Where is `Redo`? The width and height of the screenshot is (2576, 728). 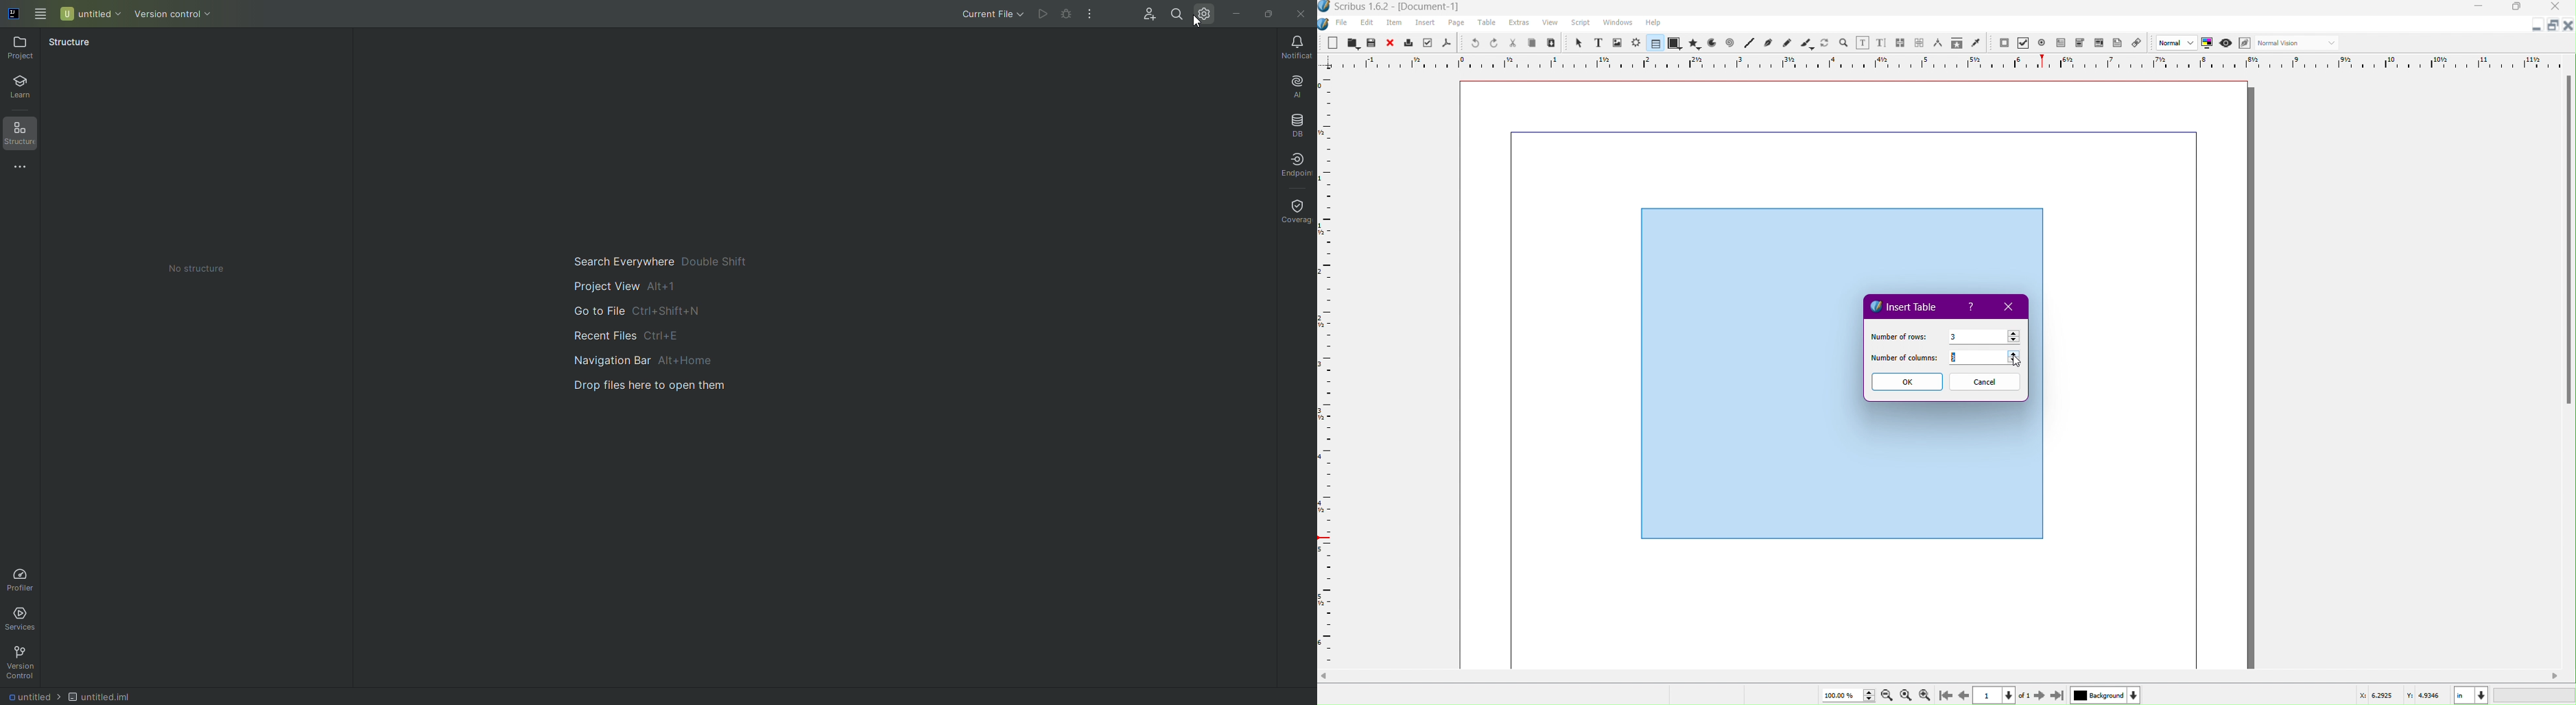
Redo is located at coordinates (1494, 43).